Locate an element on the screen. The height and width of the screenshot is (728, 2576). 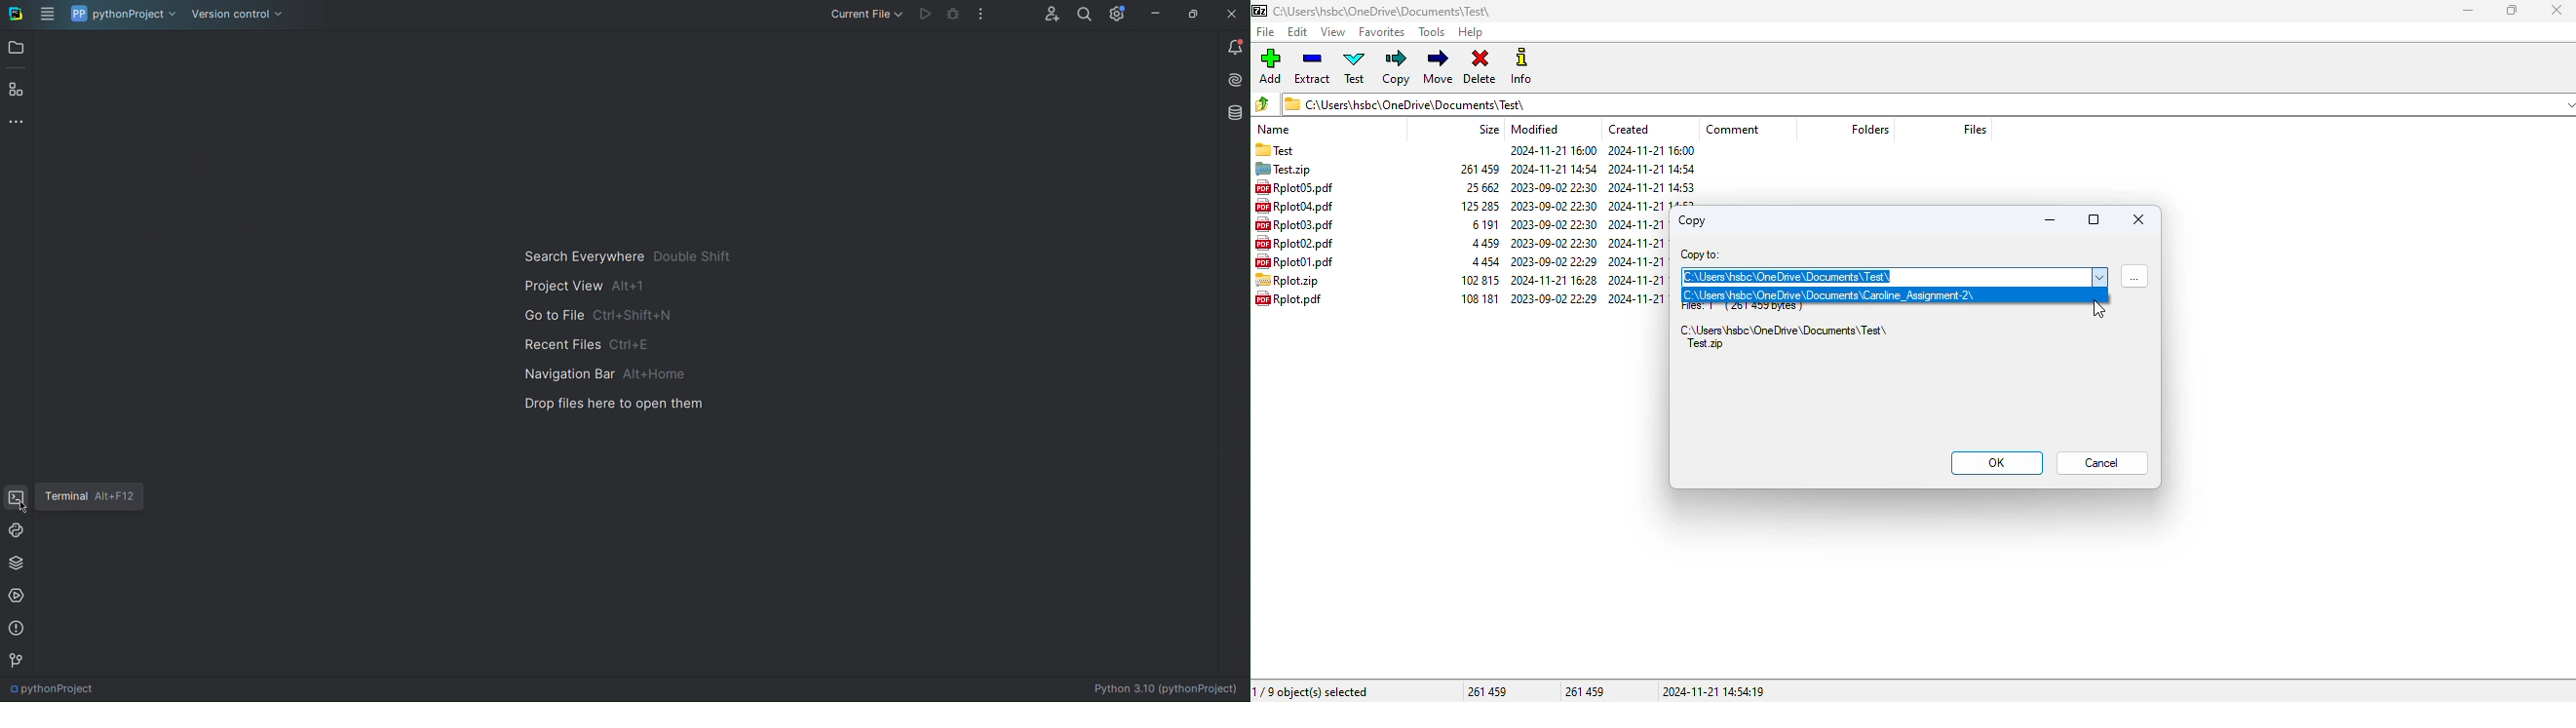
modified date & time is located at coordinates (1555, 242).